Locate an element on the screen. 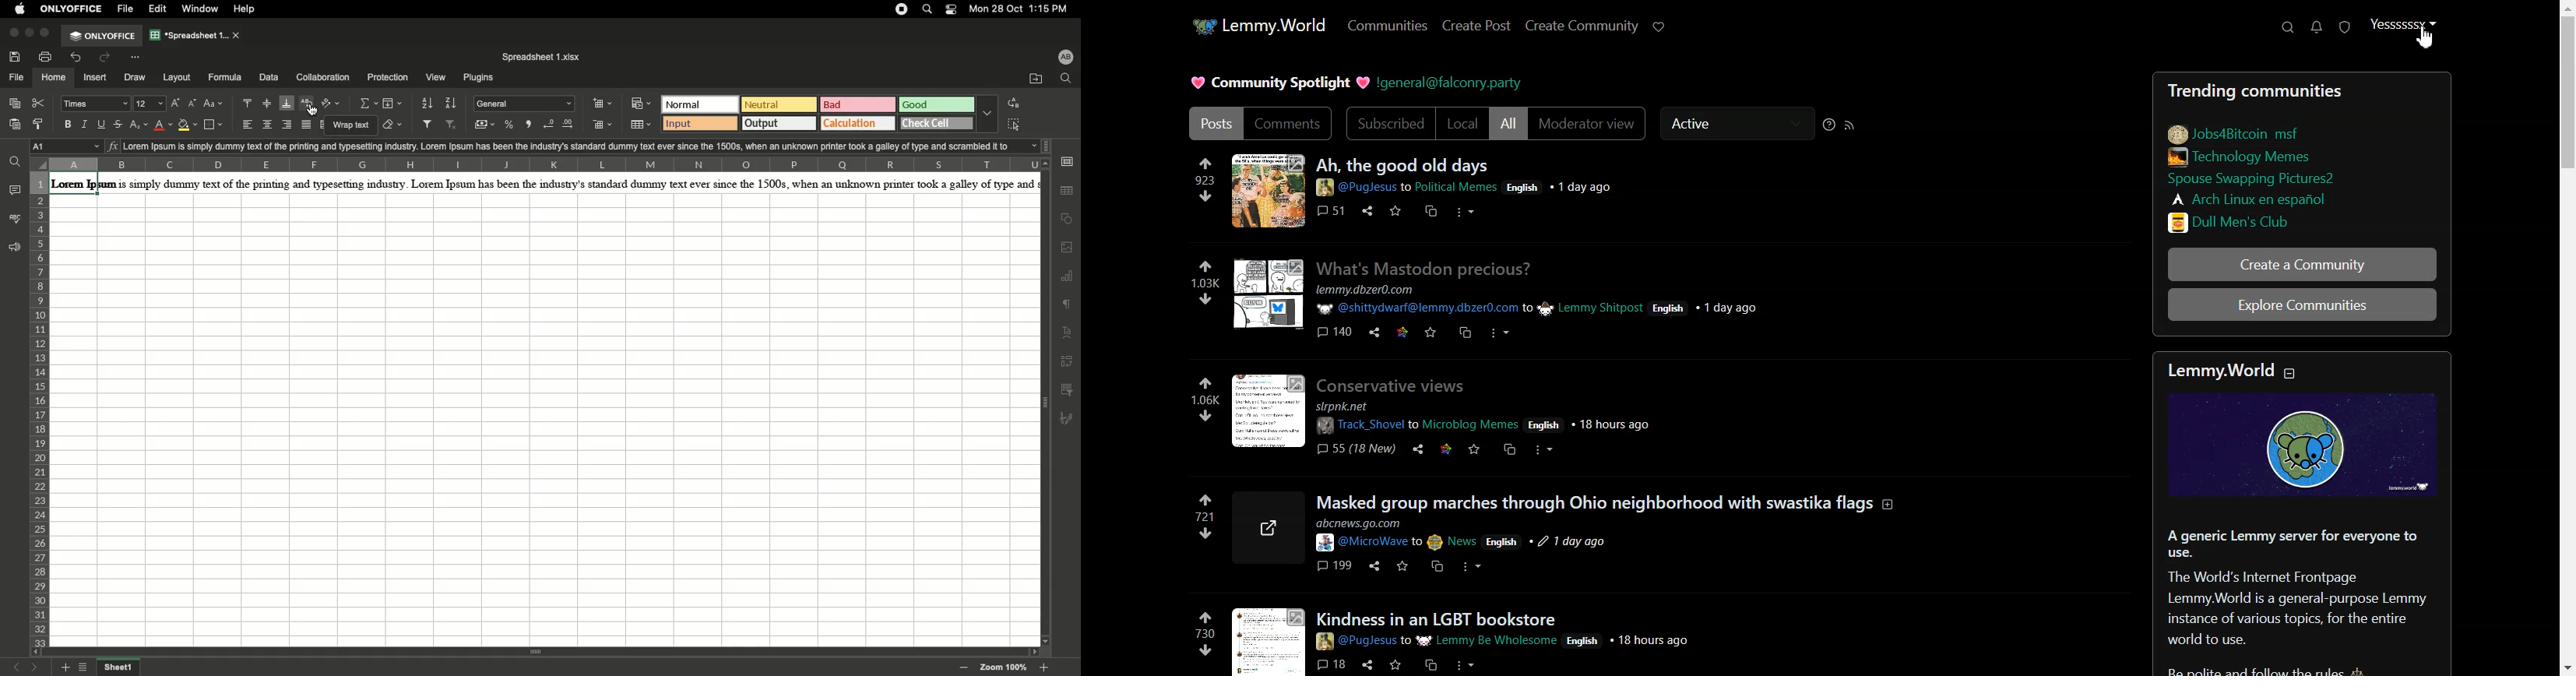  Number format  is located at coordinates (526, 104).